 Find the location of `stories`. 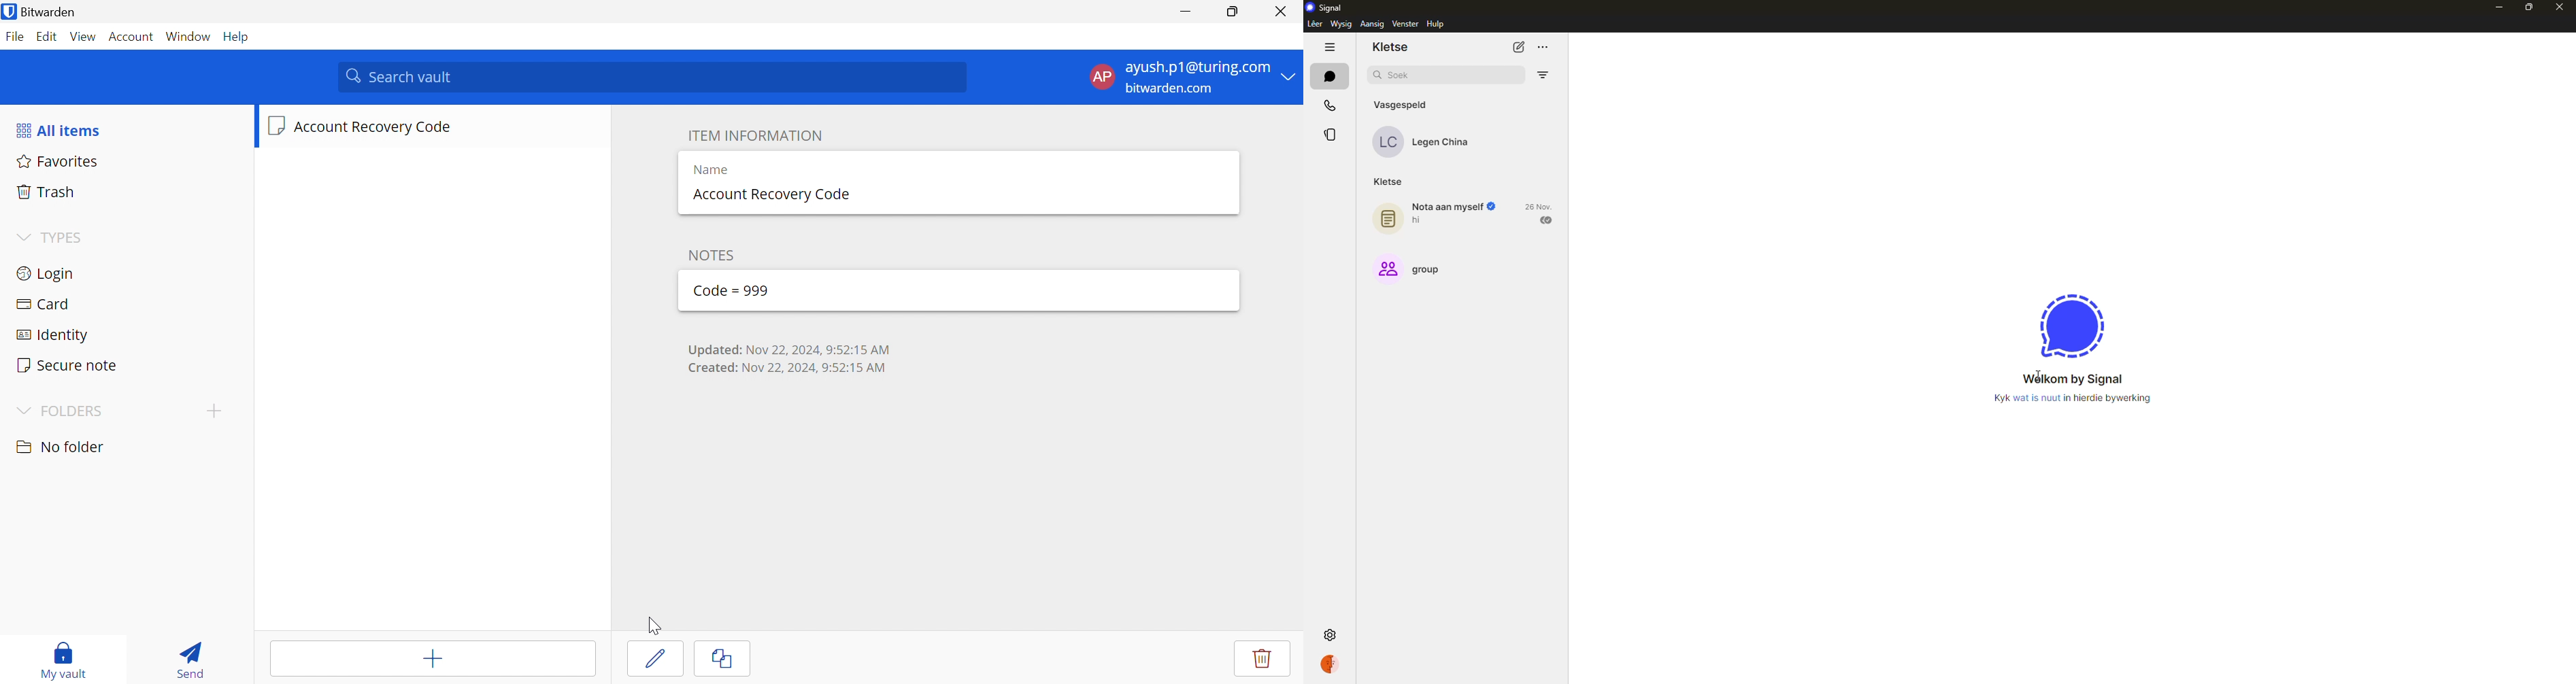

stories is located at coordinates (1332, 135).